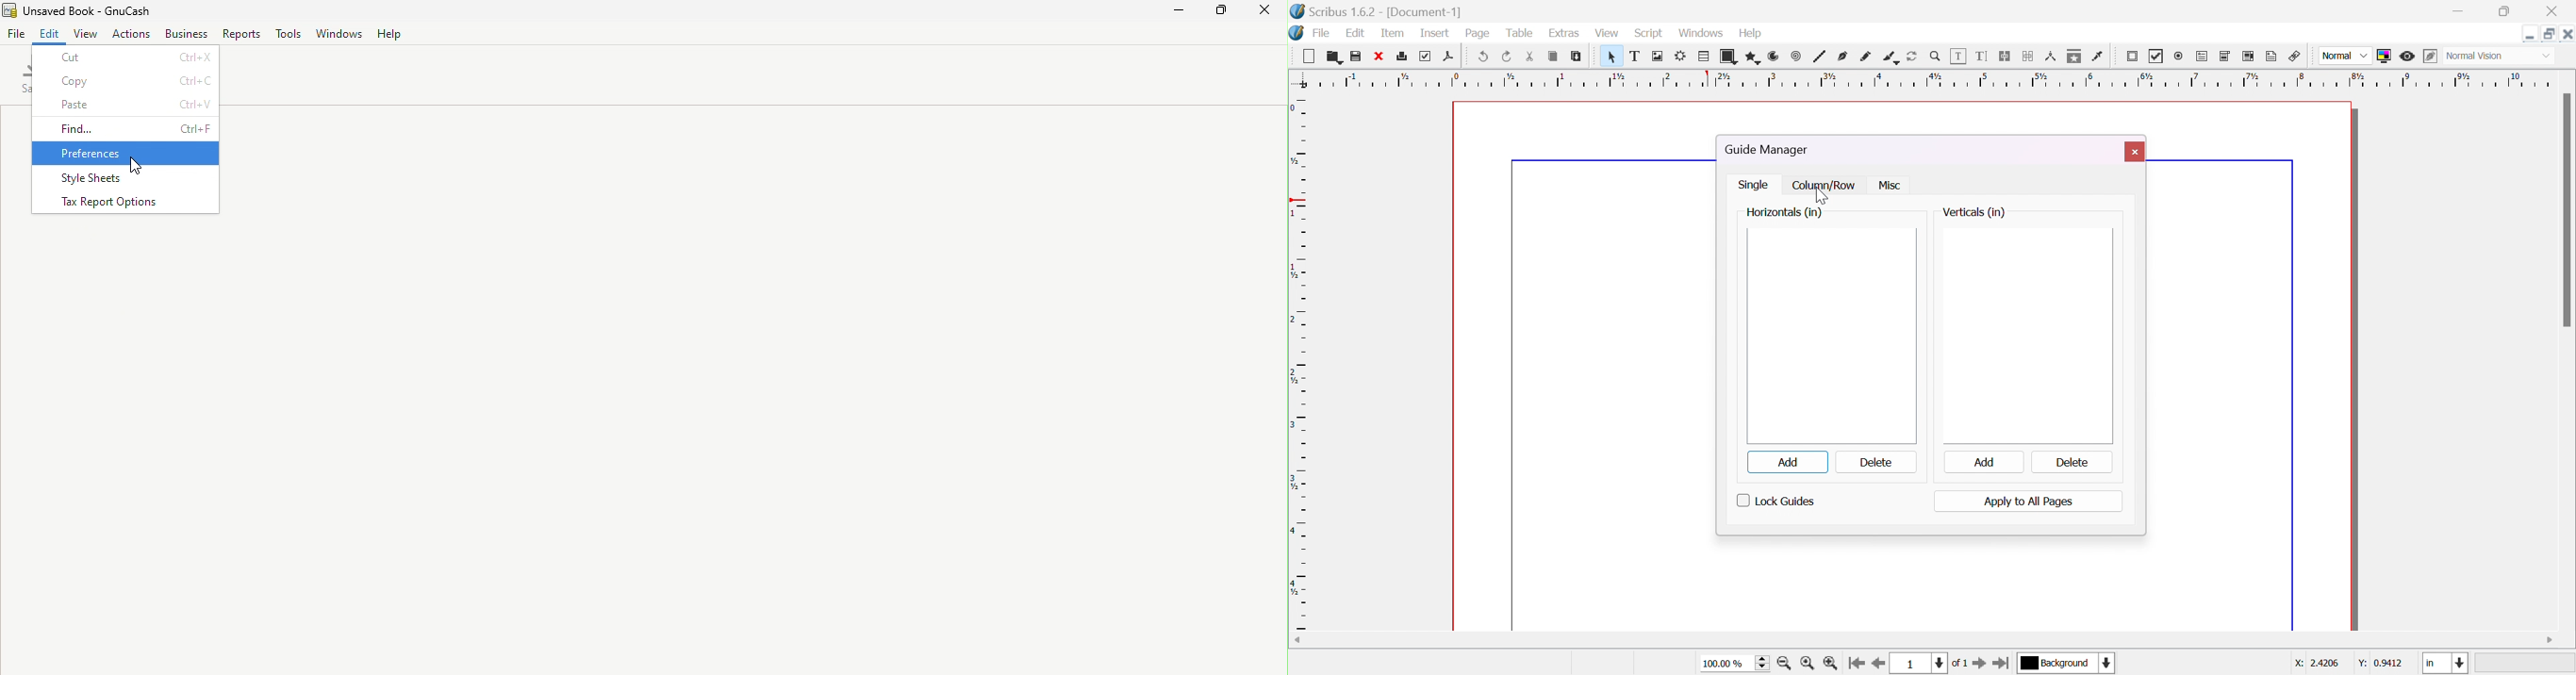 This screenshot has width=2576, height=700. Describe the element at coordinates (126, 104) in the screenshot. I see `Paste` at that location.